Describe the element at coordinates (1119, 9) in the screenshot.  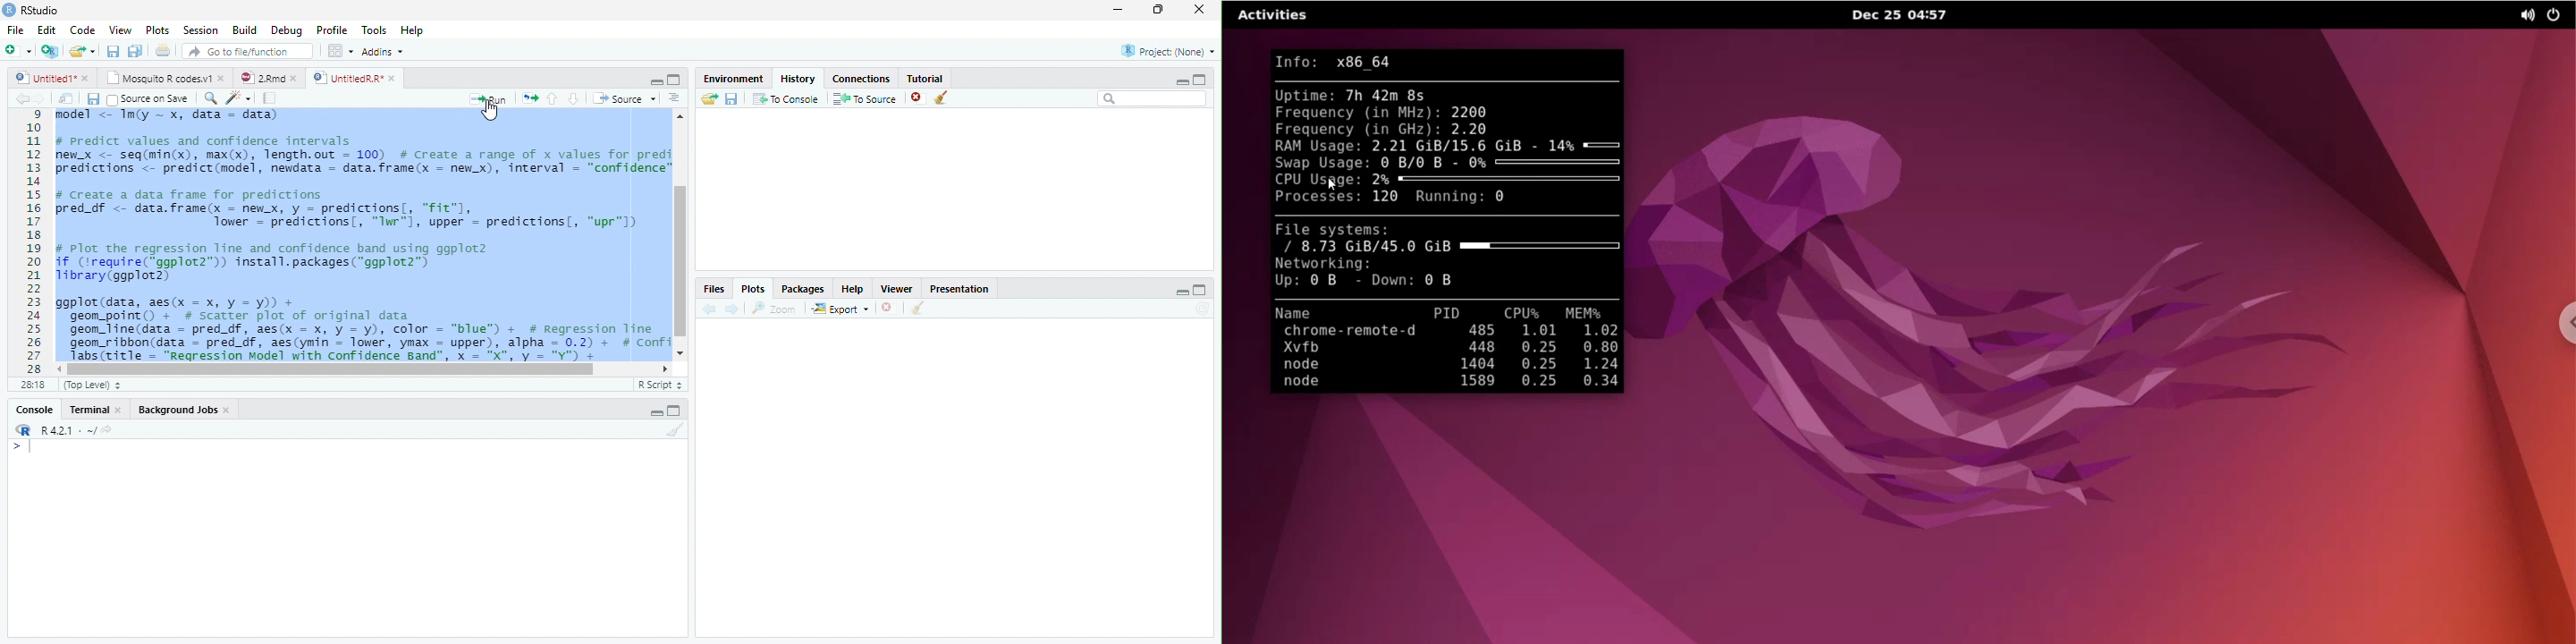
I see `Minimize` at that location.